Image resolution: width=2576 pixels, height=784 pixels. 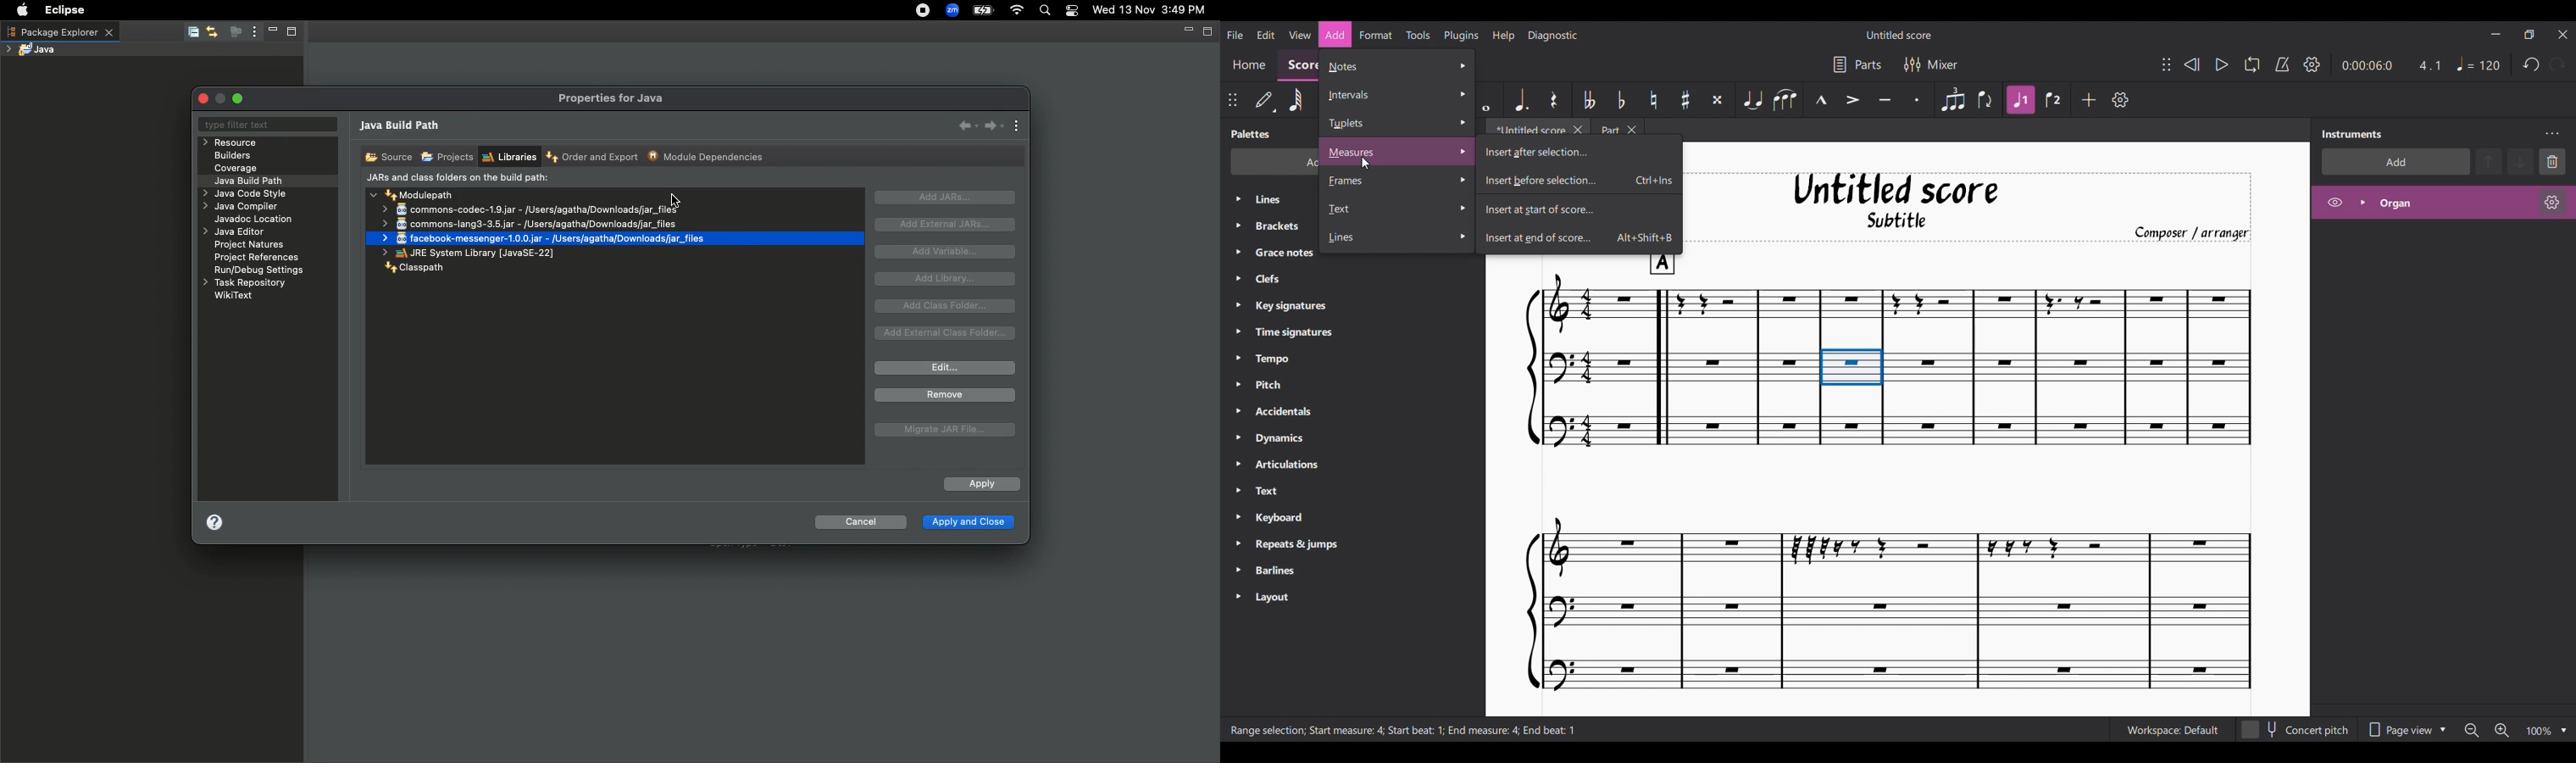 What do you see at coordinates (1503, 35) in the screenshot?
I see `Help menu` at bounding box center [1503, 35].